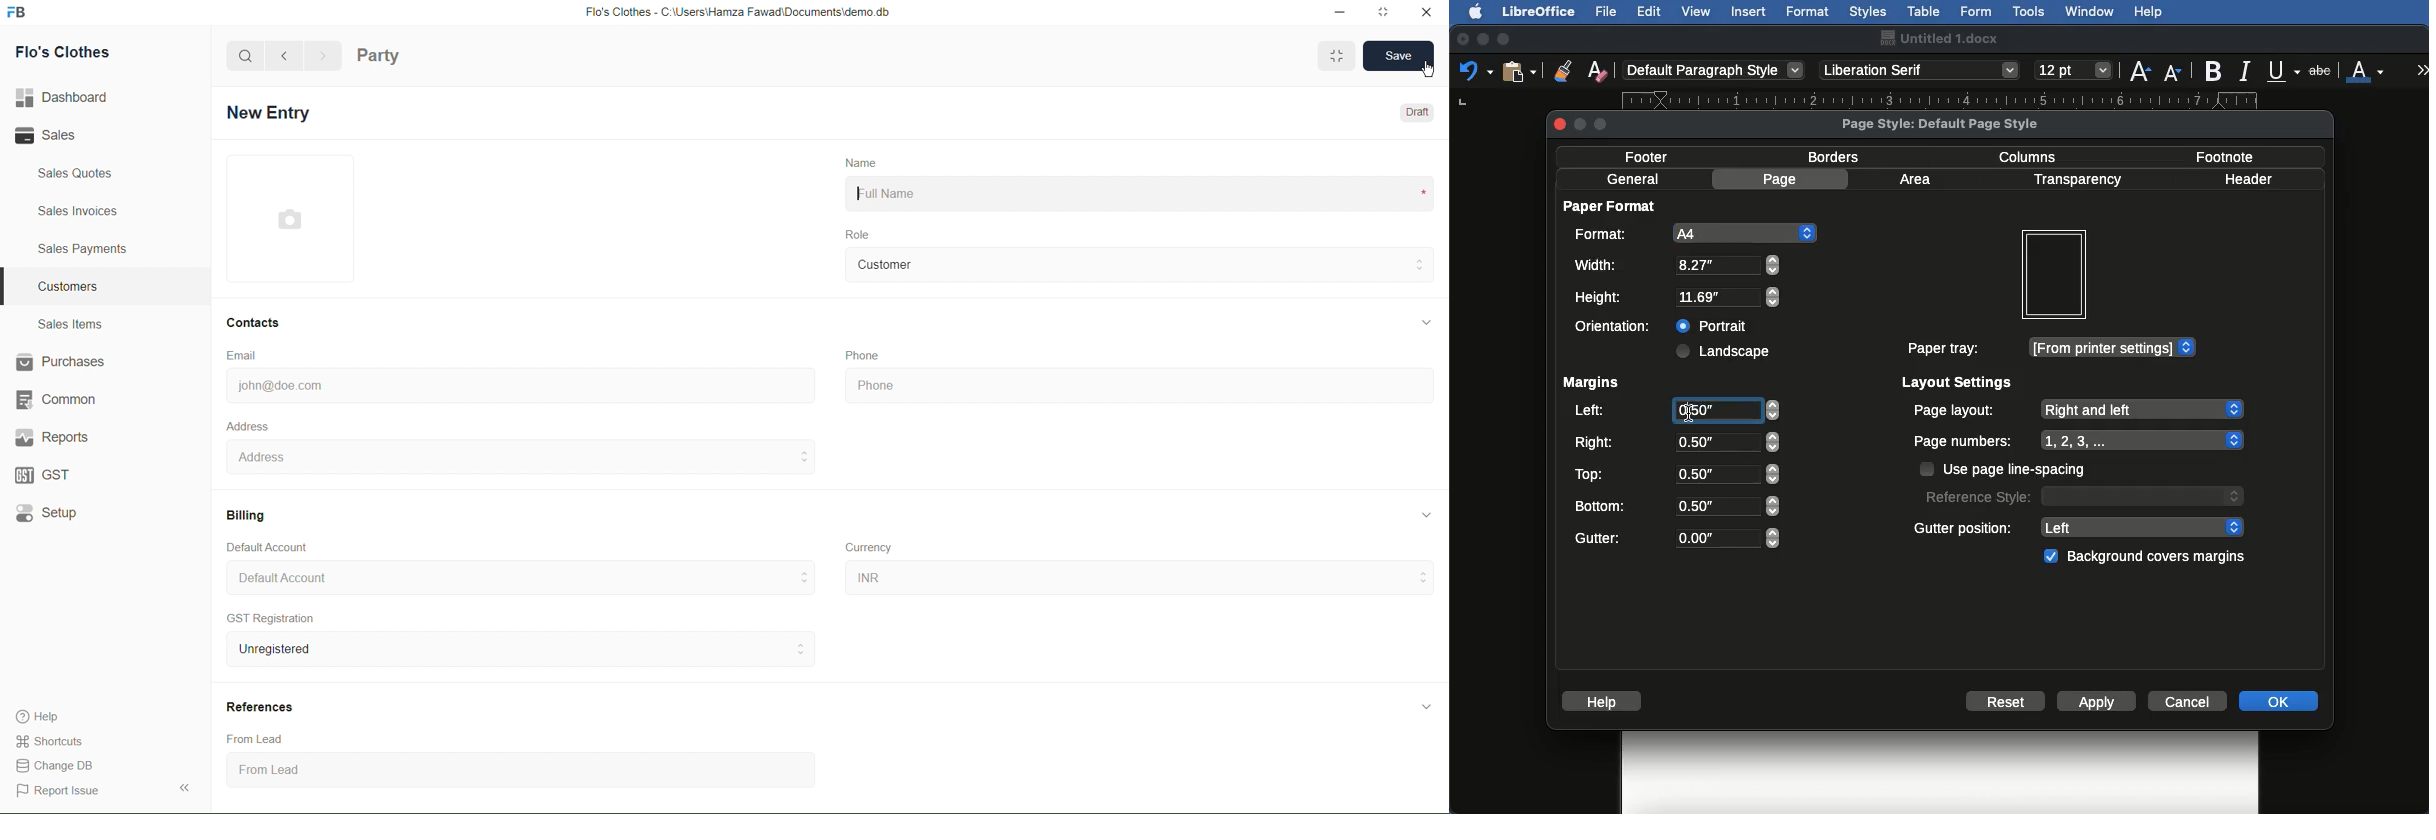 The image size is (2436, 840). What do you see at coordinates (1337, 55) in the screenshot?
I see `Toggle between form and full width` at bounding box center [1337, 55].